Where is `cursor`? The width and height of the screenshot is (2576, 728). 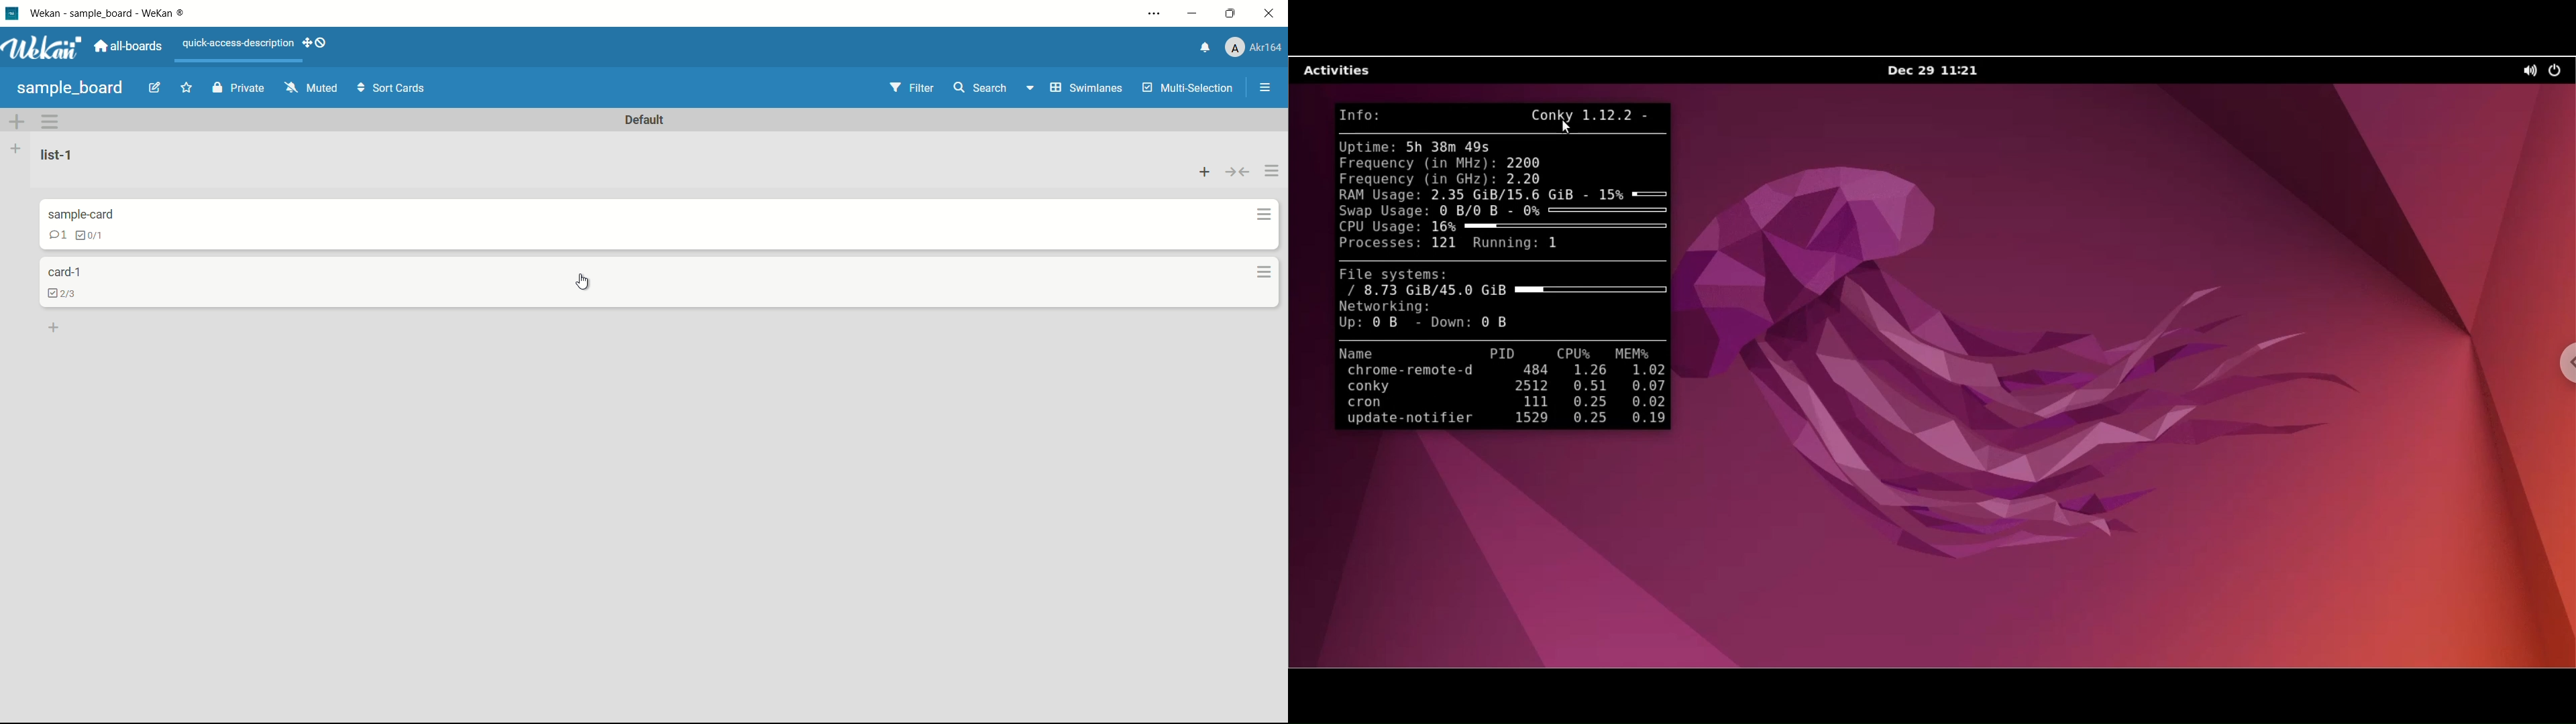 cursor is located at coordinates (584, 284).